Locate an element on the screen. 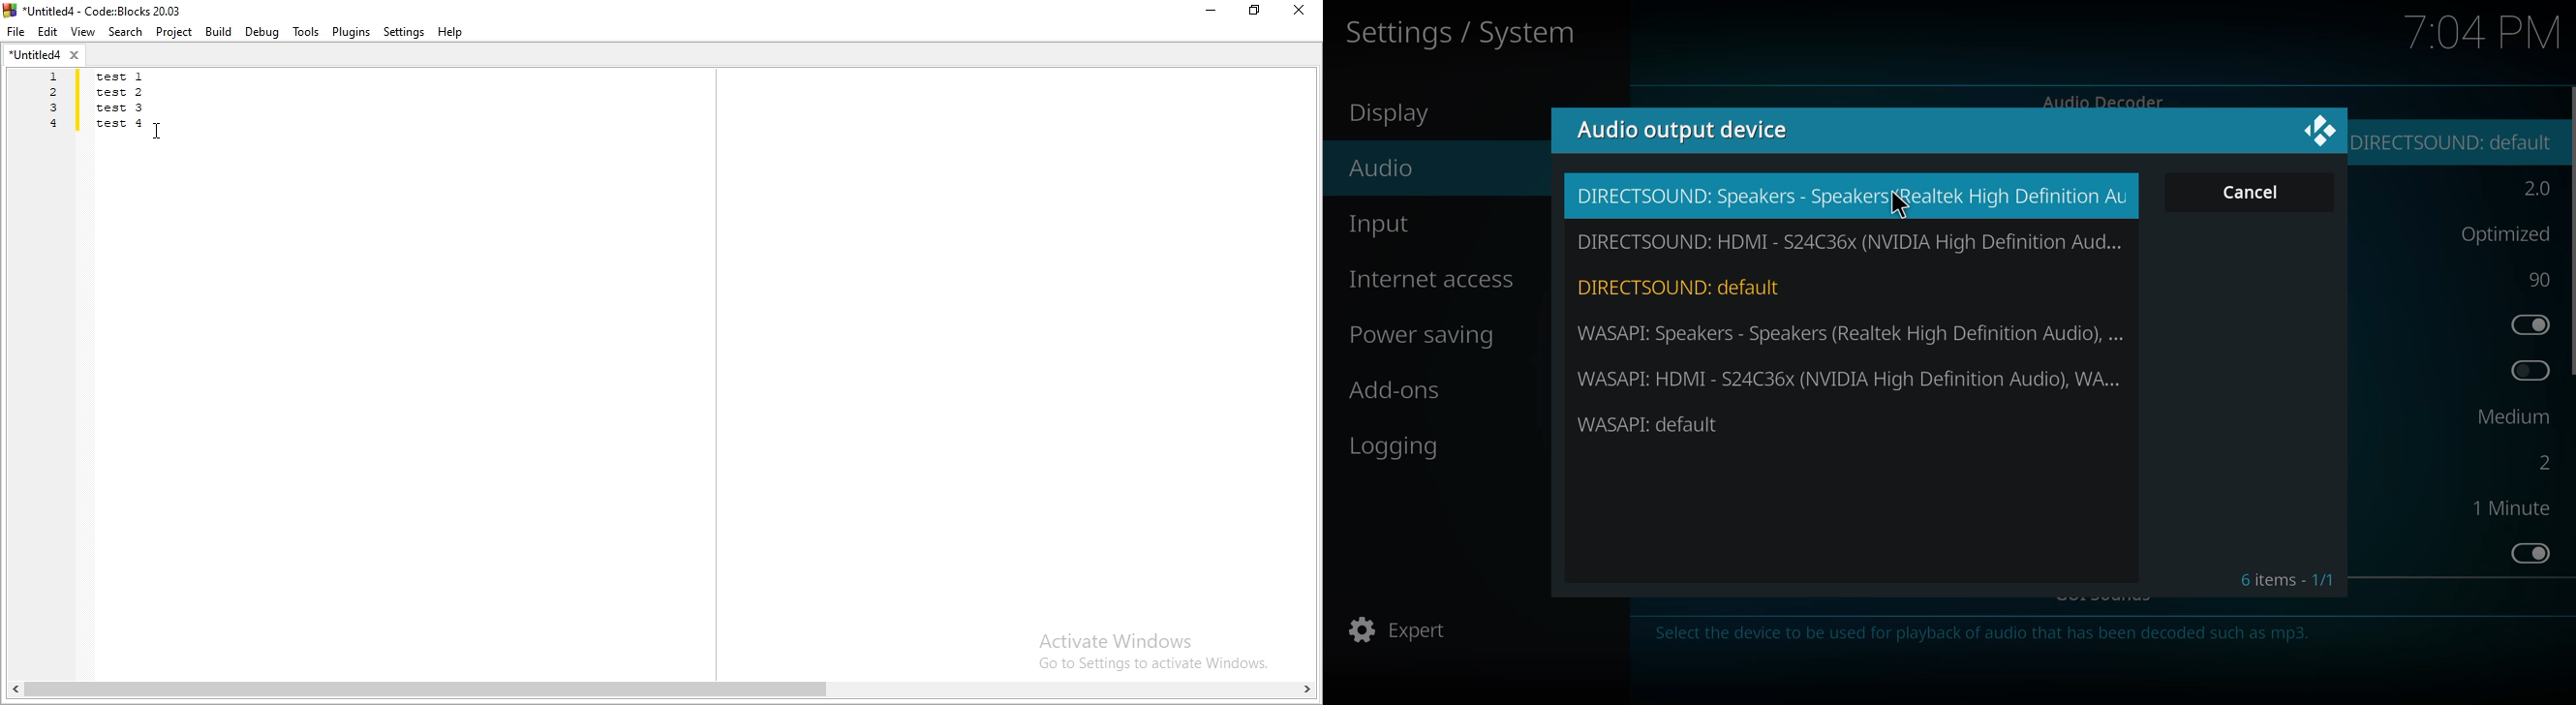 This screenshot has height=728, width=2576. audio output device is located at coordinates (1687, 129).